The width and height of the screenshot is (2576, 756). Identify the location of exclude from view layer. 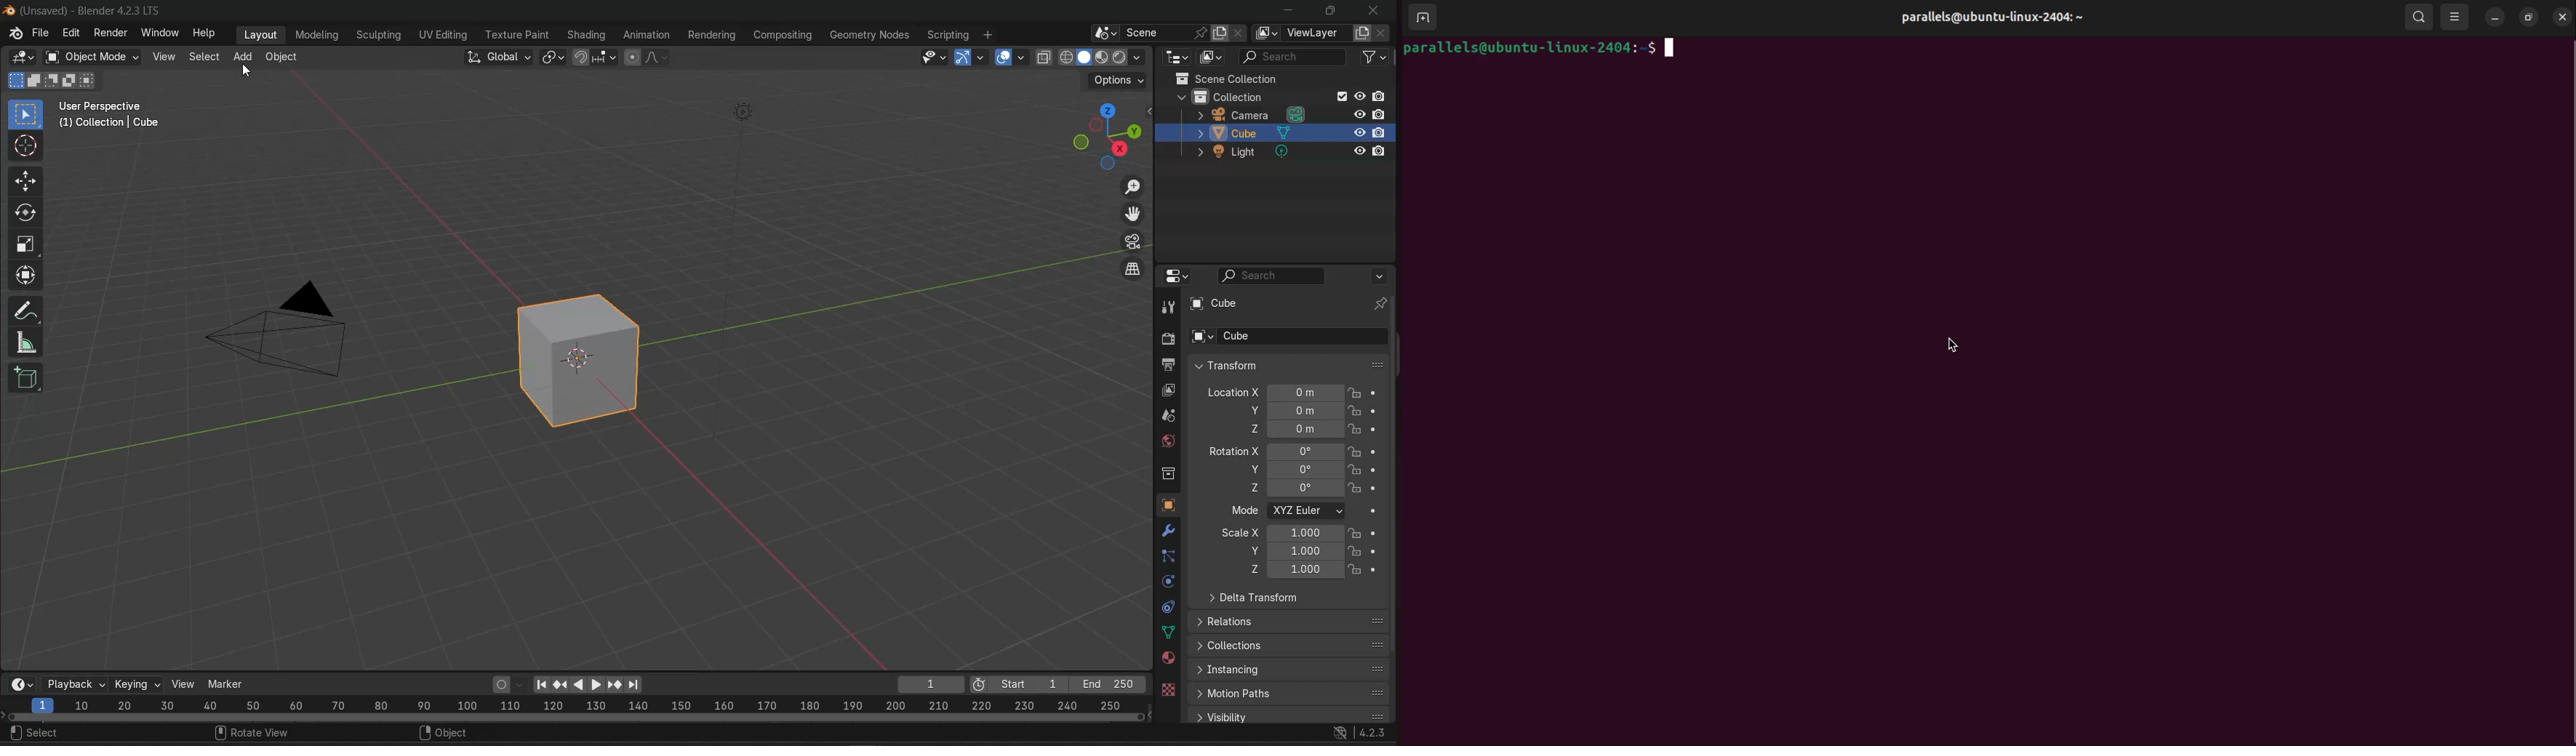
(1341, 97).